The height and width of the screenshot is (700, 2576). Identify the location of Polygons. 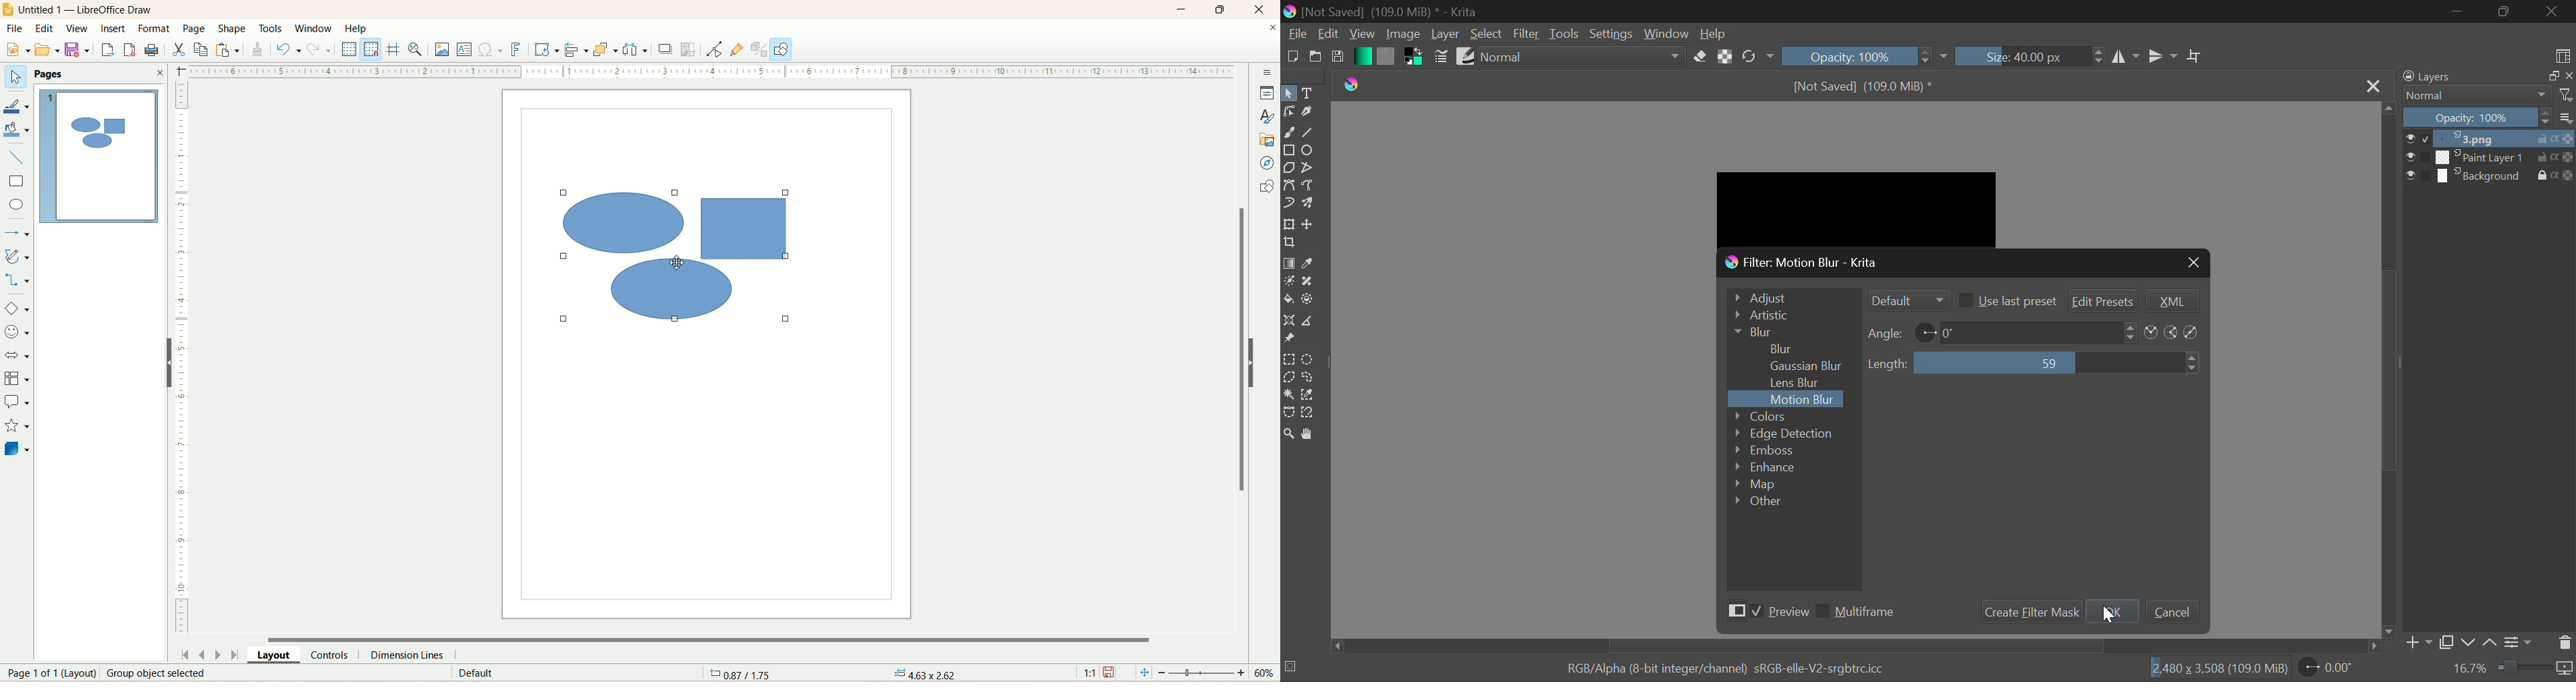
(1288, 168).